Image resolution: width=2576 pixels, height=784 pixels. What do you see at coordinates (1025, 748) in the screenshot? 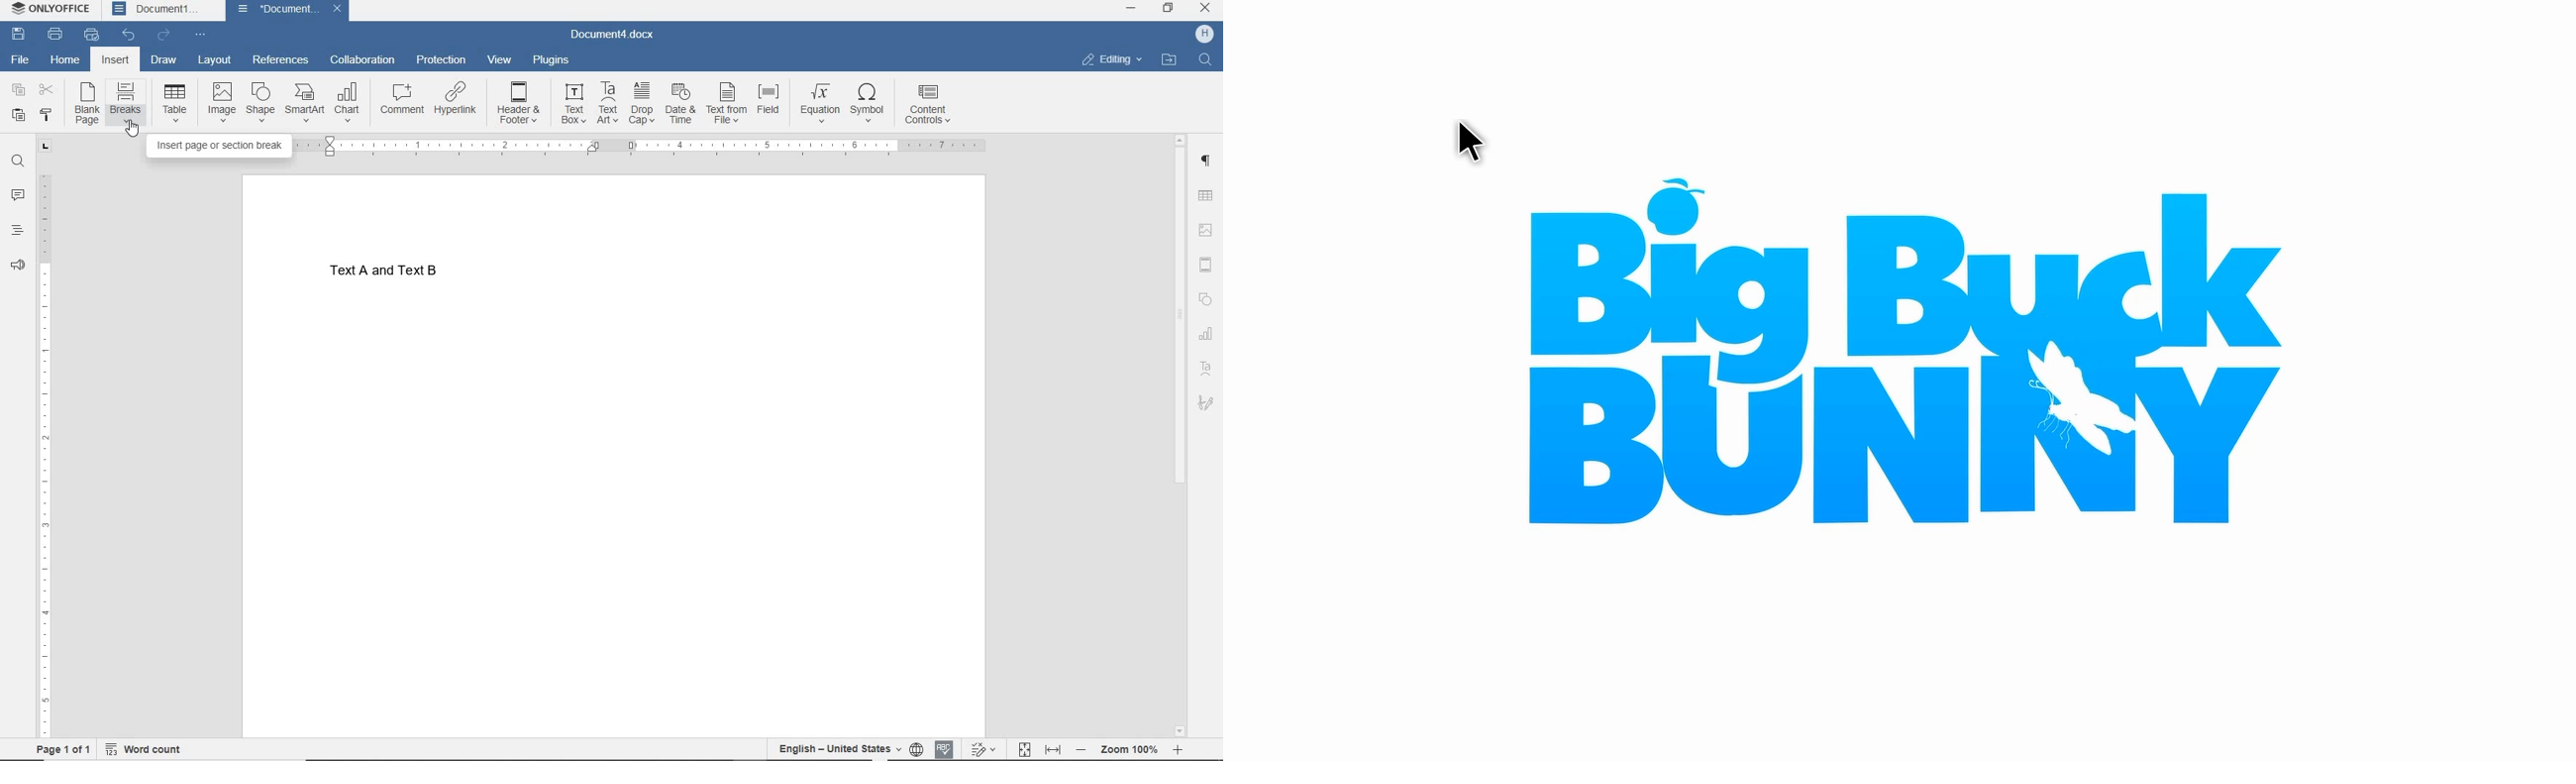
I see `FIT TO PAGE` at bounding box center [1025, 748].